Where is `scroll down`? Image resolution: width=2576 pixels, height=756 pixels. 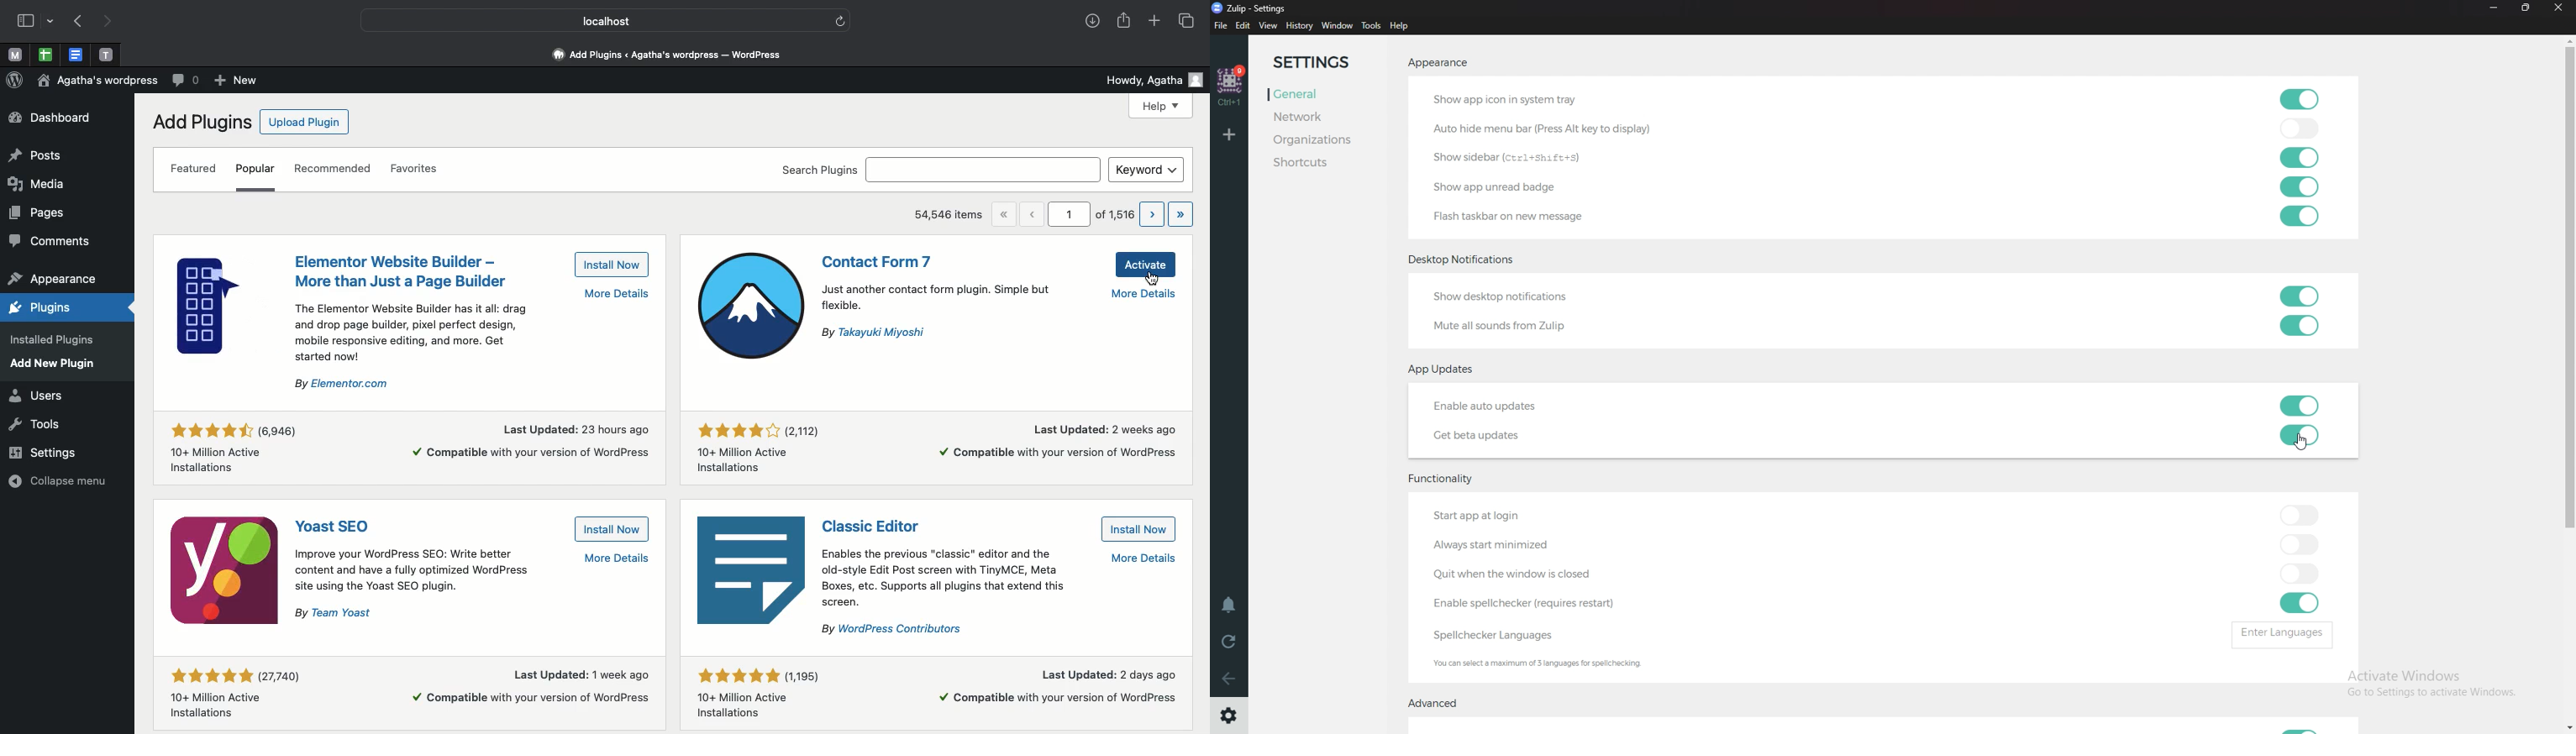 scroll down is located at coordinates (2568, 728).